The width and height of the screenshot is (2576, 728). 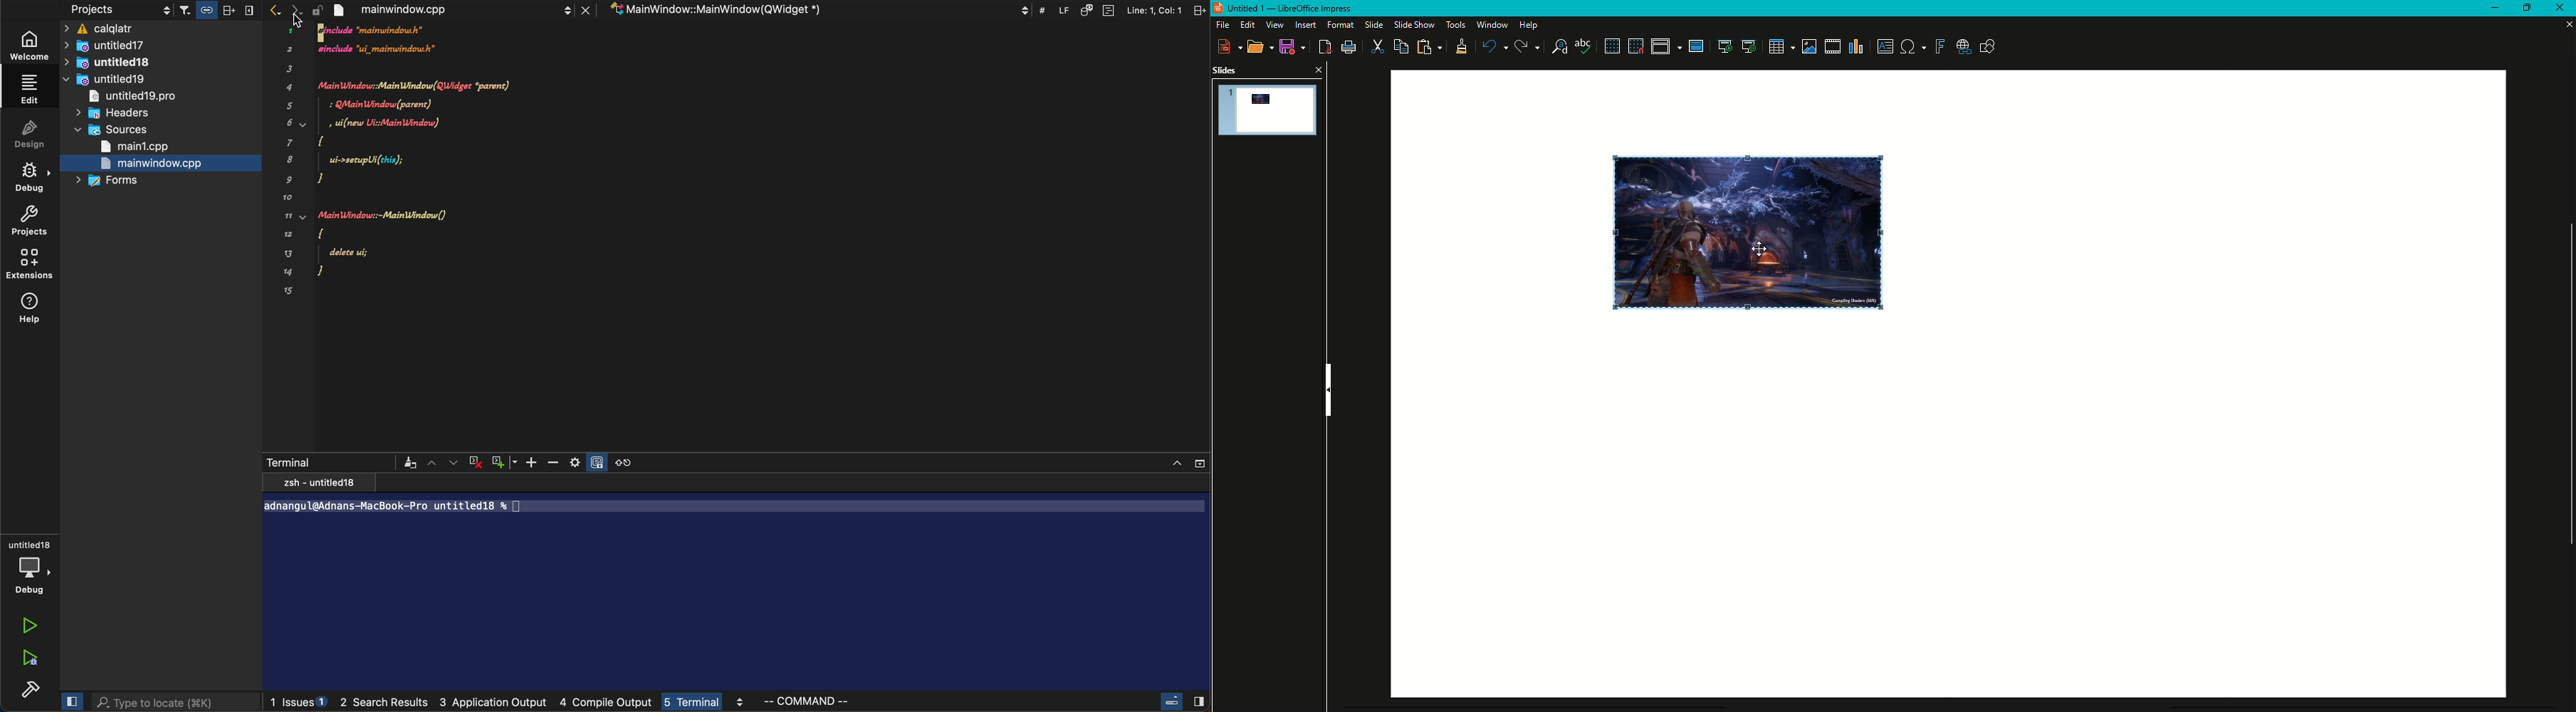 What do you see at coordinates (1697, 46) in the screenshot?
I see `Master Slide` at bounding box center [1697, 46].